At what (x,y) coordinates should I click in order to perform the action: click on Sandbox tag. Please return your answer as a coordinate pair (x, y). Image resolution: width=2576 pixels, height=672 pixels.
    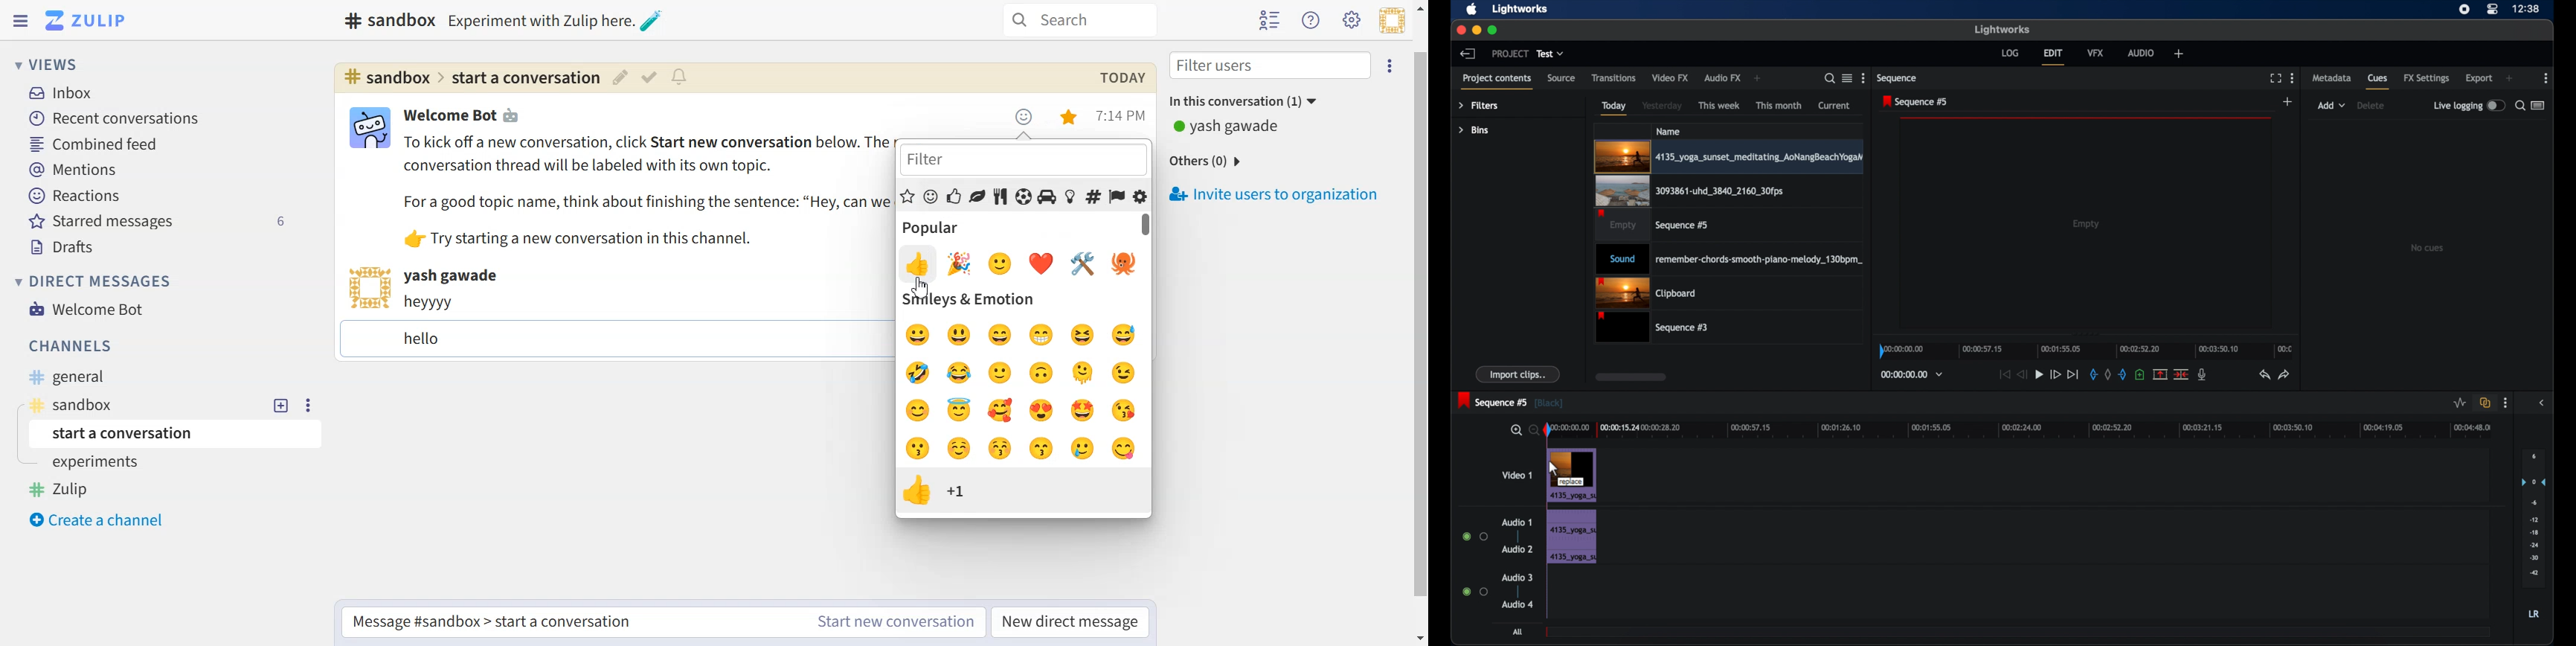
    Looking at the image, I should click on (86, 405).